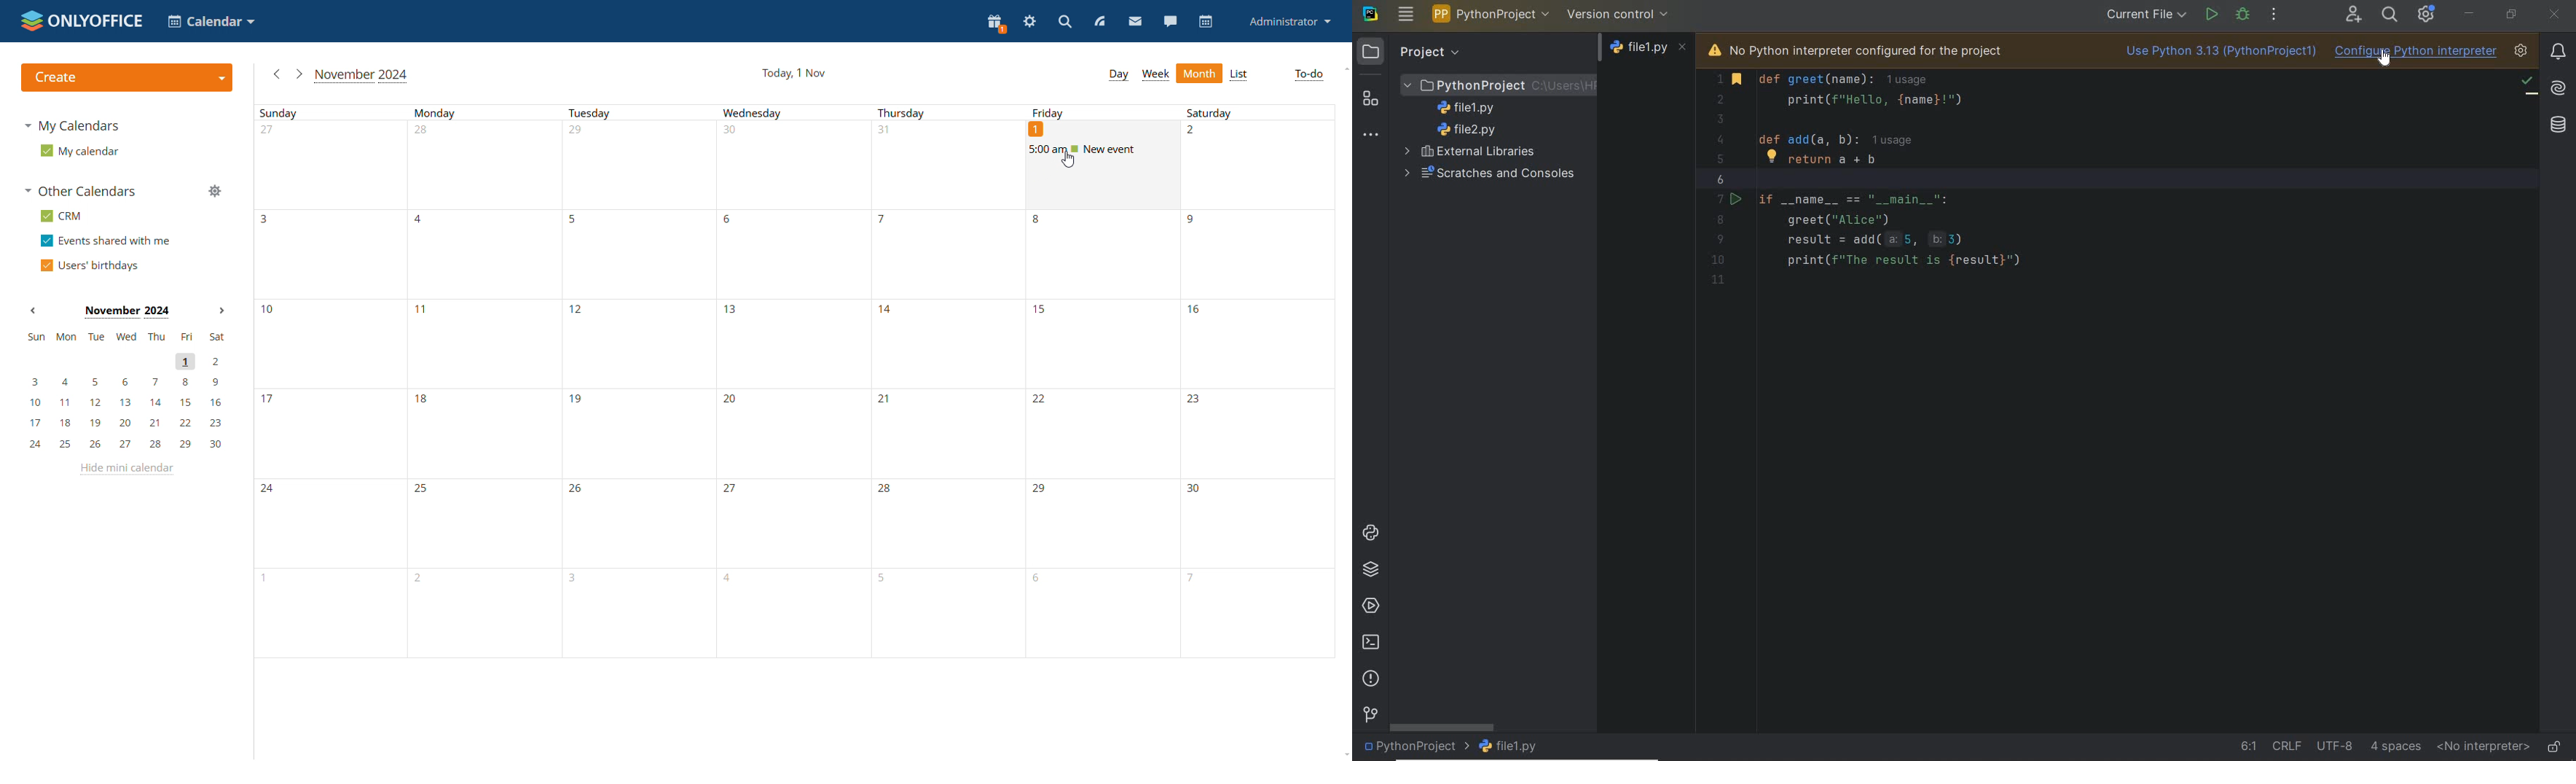 This screenshot has width=2576, height=784. I want to click on choose application, so click(210, 20).